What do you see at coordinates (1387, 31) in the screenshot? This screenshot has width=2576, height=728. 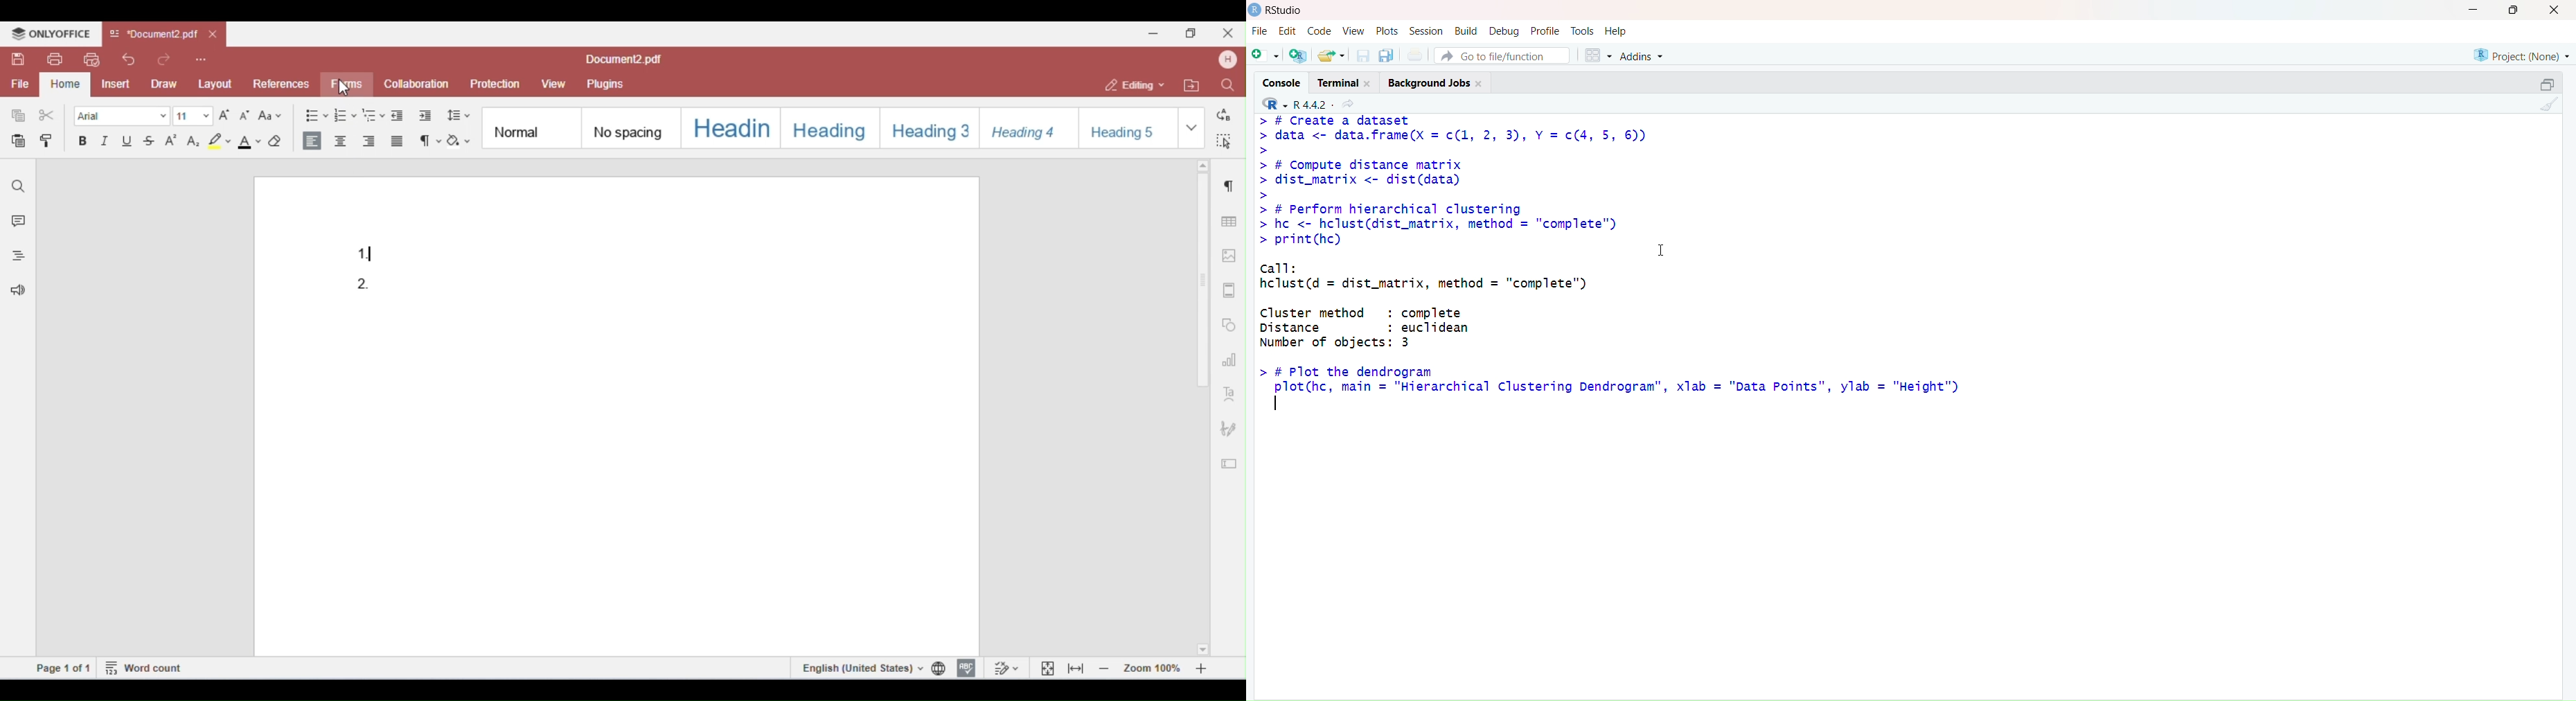 I see `Plots` at bounding box center [1387, 31].